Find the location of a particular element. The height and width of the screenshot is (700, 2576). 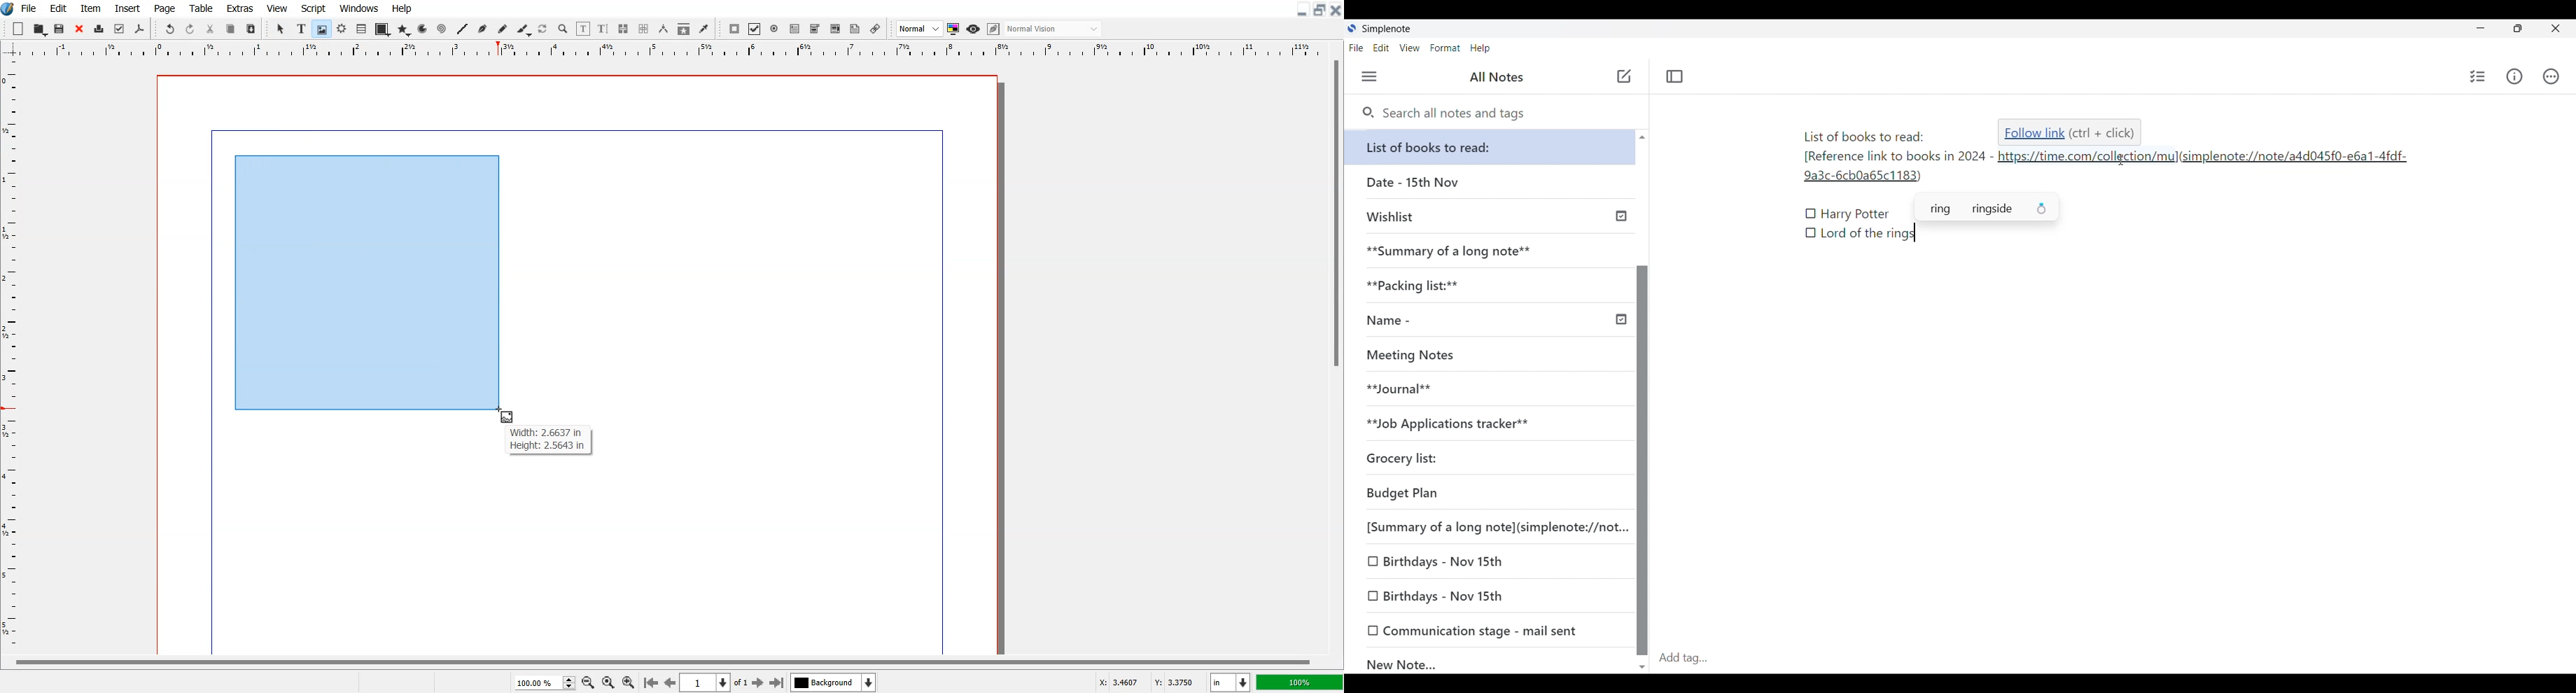

File is located at coordinates (1356, 48).